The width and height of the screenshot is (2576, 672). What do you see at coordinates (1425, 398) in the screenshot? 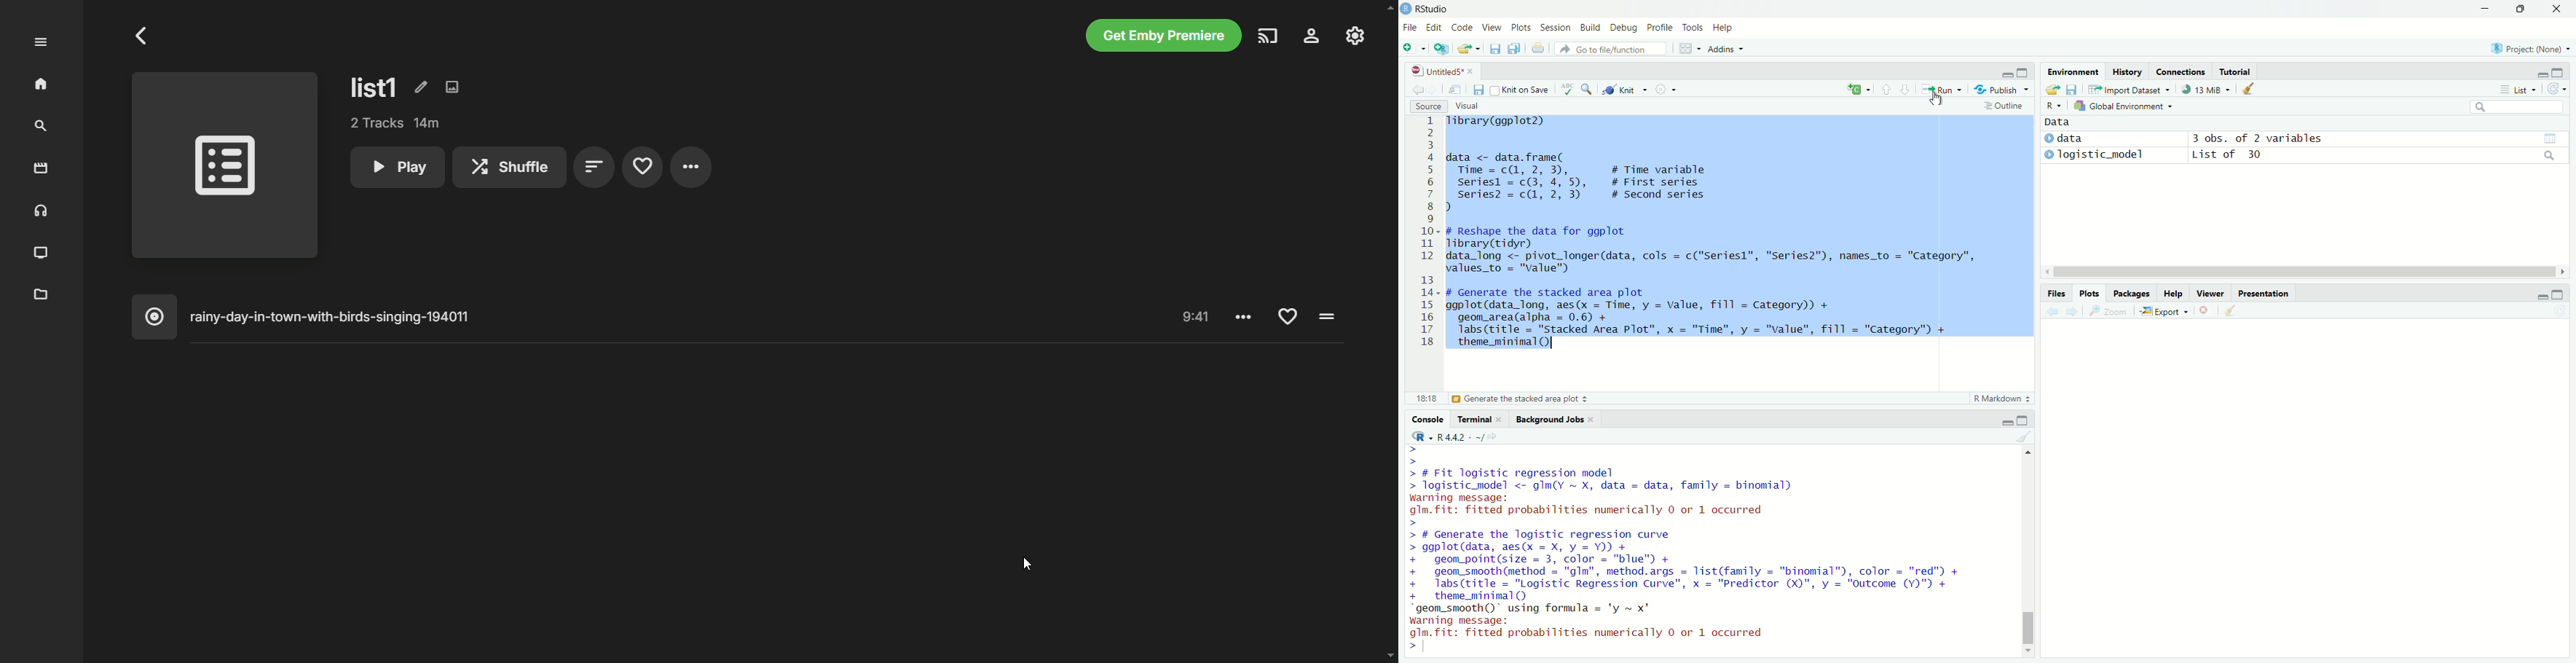
I see `6:42` at bounding box center [1425, 398].